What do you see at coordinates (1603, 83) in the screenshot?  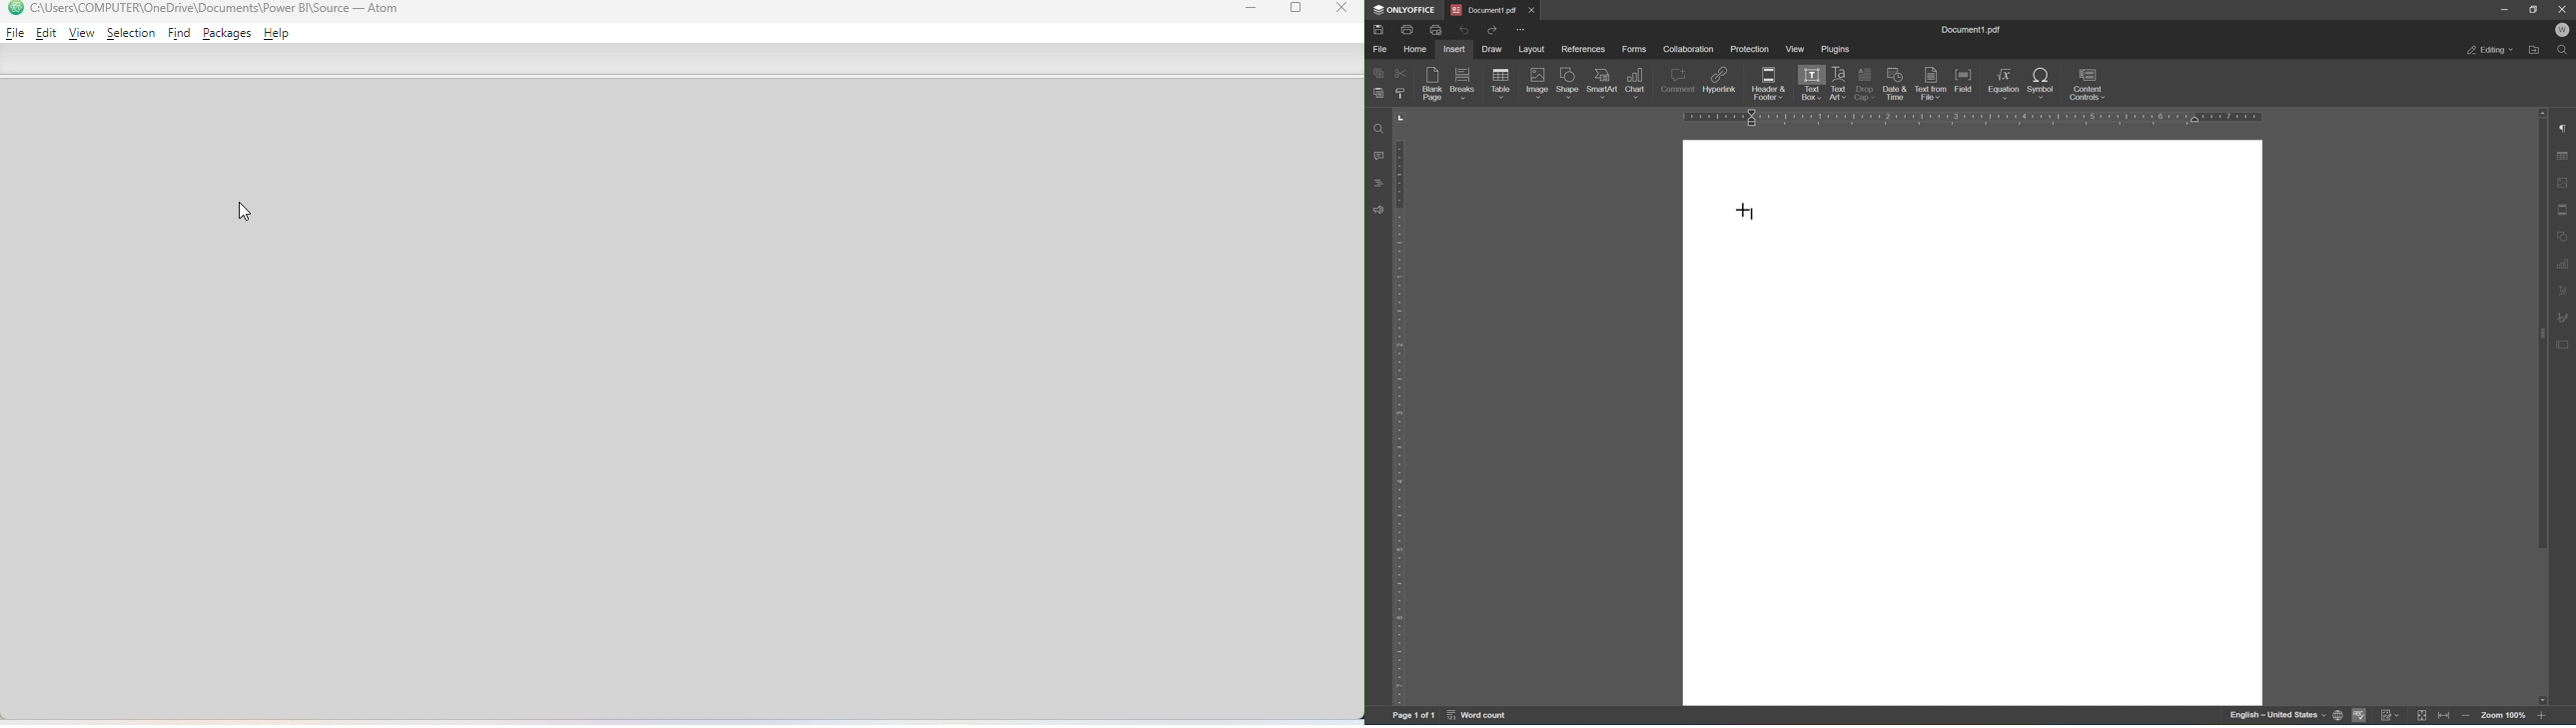 I see `smart art` at bounding box center [1603, 83].